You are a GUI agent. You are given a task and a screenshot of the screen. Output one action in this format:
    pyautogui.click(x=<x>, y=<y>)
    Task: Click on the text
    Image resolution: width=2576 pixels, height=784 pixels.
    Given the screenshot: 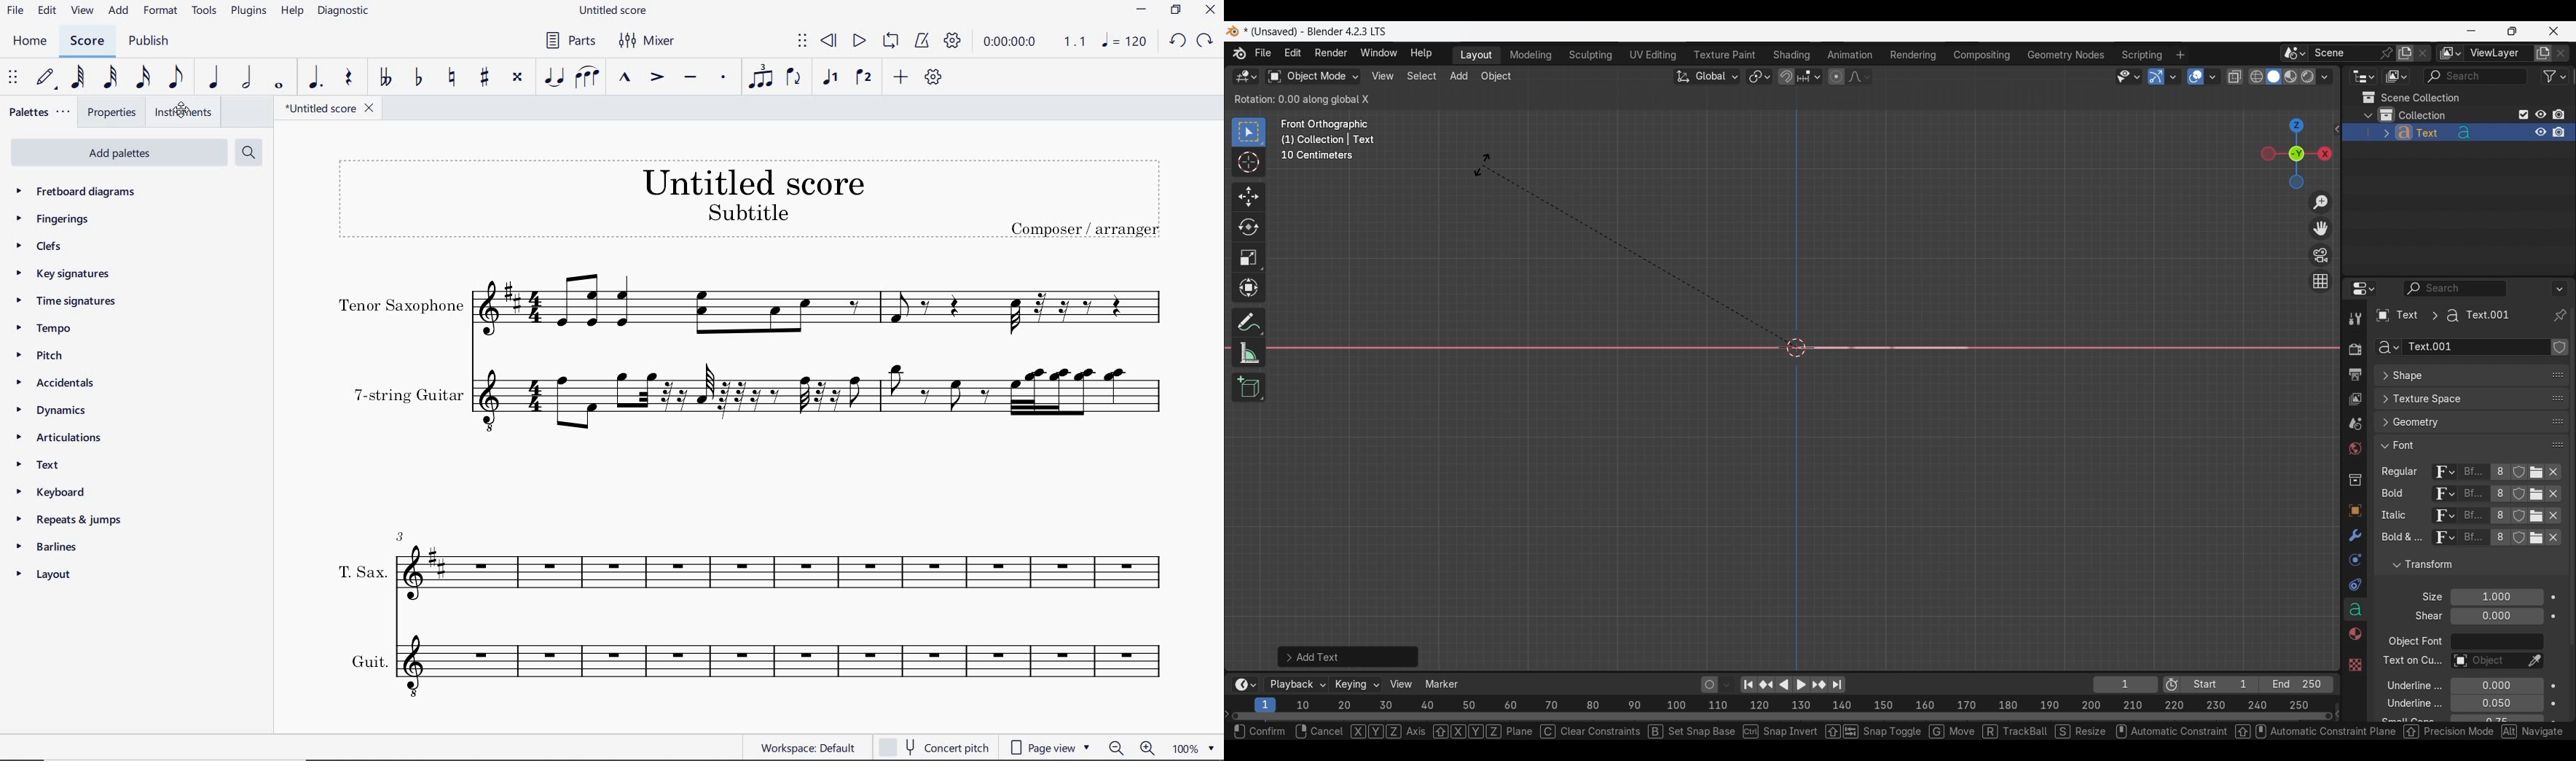 What is the action you would take?
    pyautogui.click(x=2425, y=617)
    